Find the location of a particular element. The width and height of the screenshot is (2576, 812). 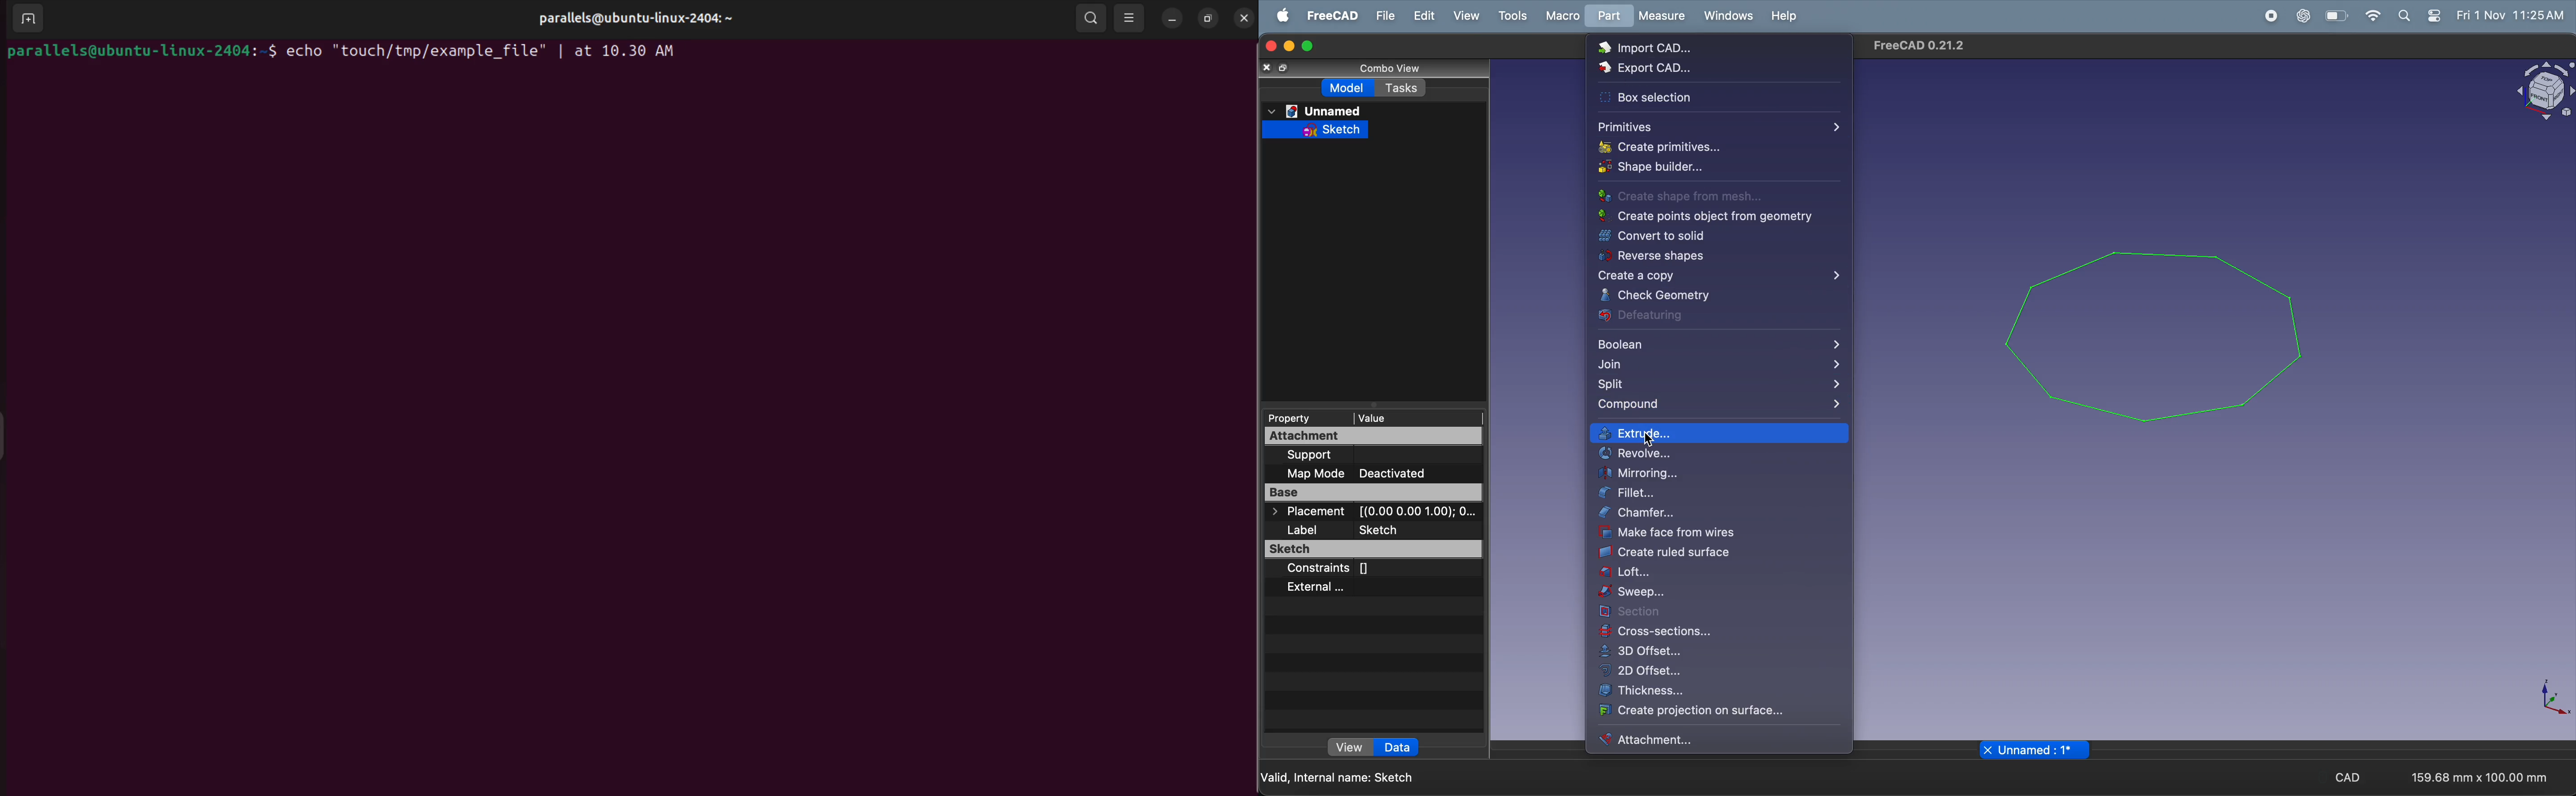

chatgpt is located at coordinates (2300, 16).